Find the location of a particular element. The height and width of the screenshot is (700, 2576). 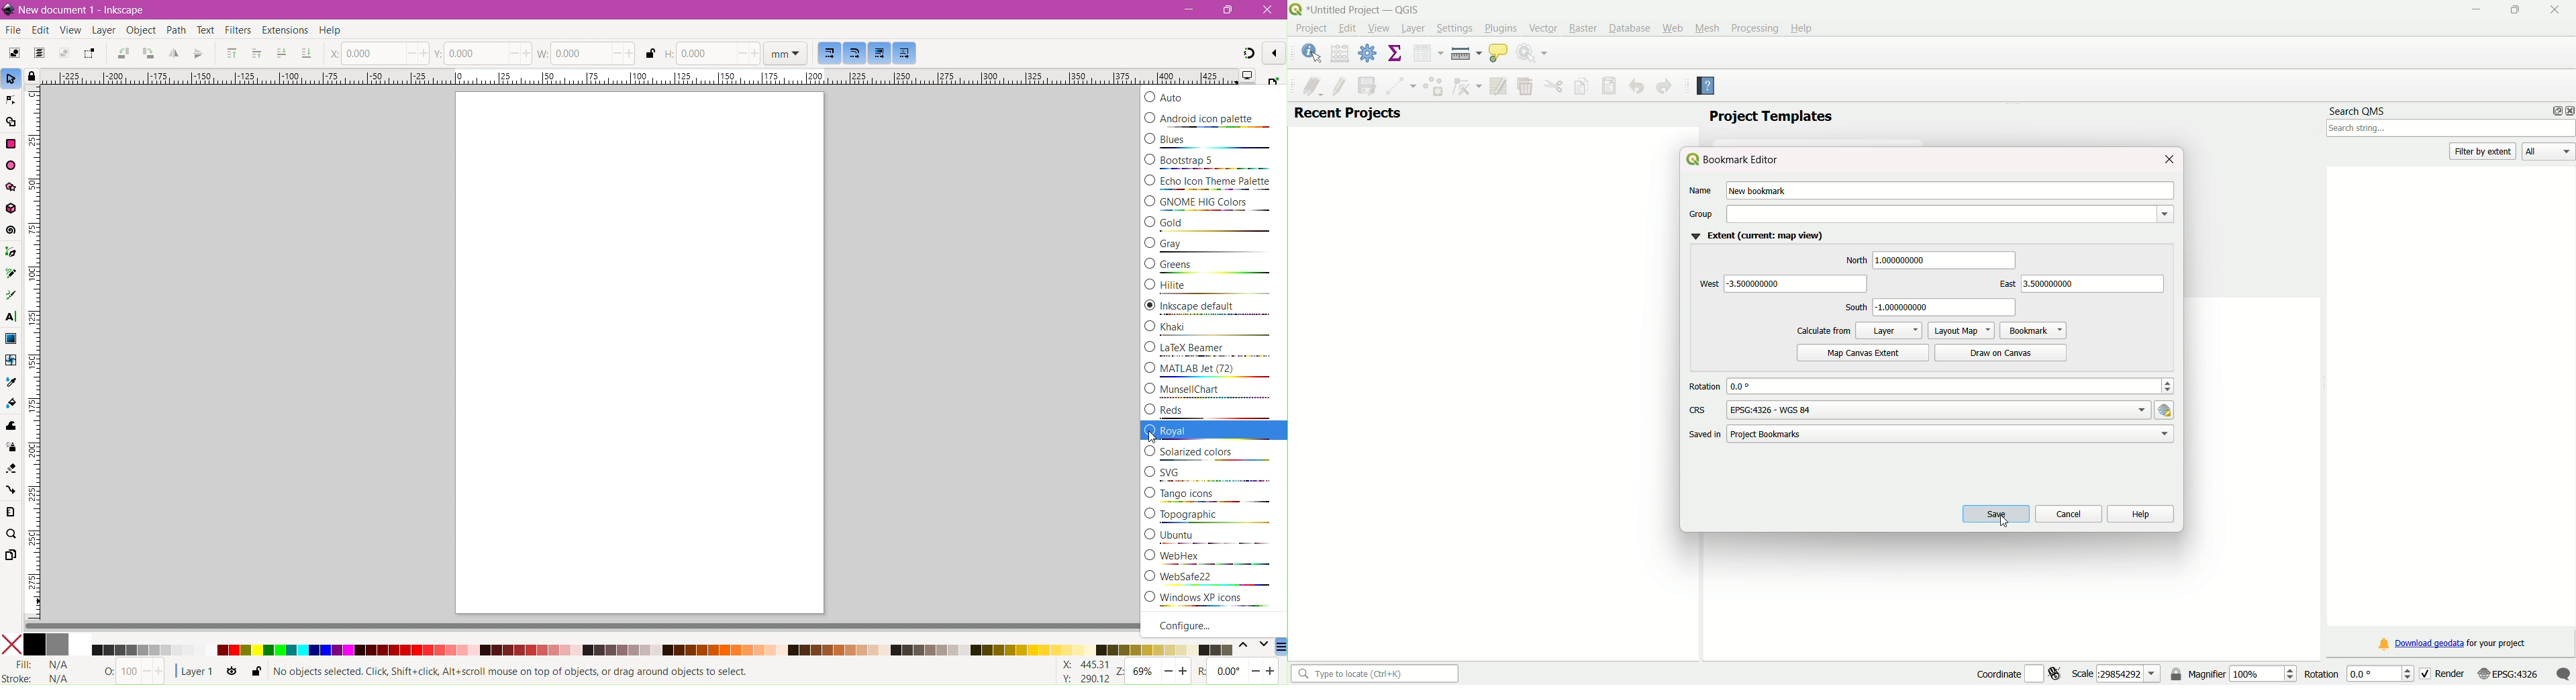

Move patterns along with the objects is located at coordinates (905, 54).